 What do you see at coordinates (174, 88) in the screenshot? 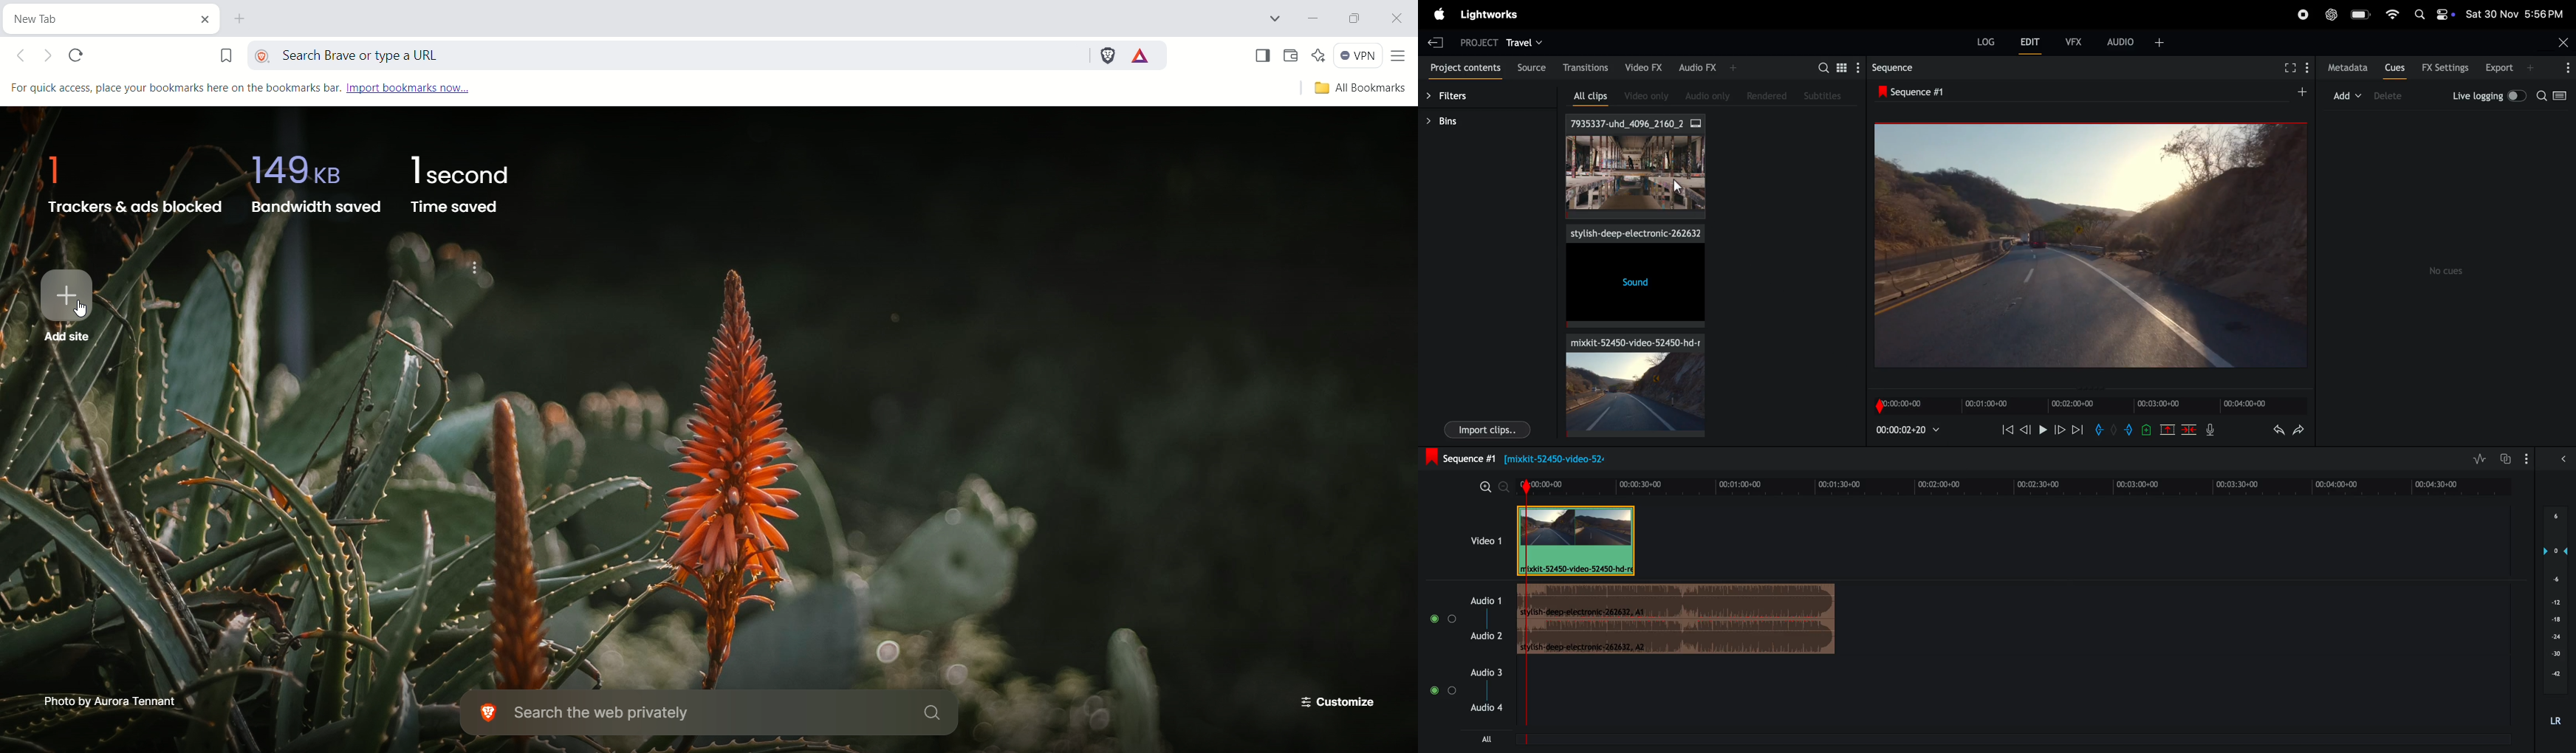
I see `For quick access, place your bookmarks here on the bookmarks bar.` at bounding box center [174, 88].